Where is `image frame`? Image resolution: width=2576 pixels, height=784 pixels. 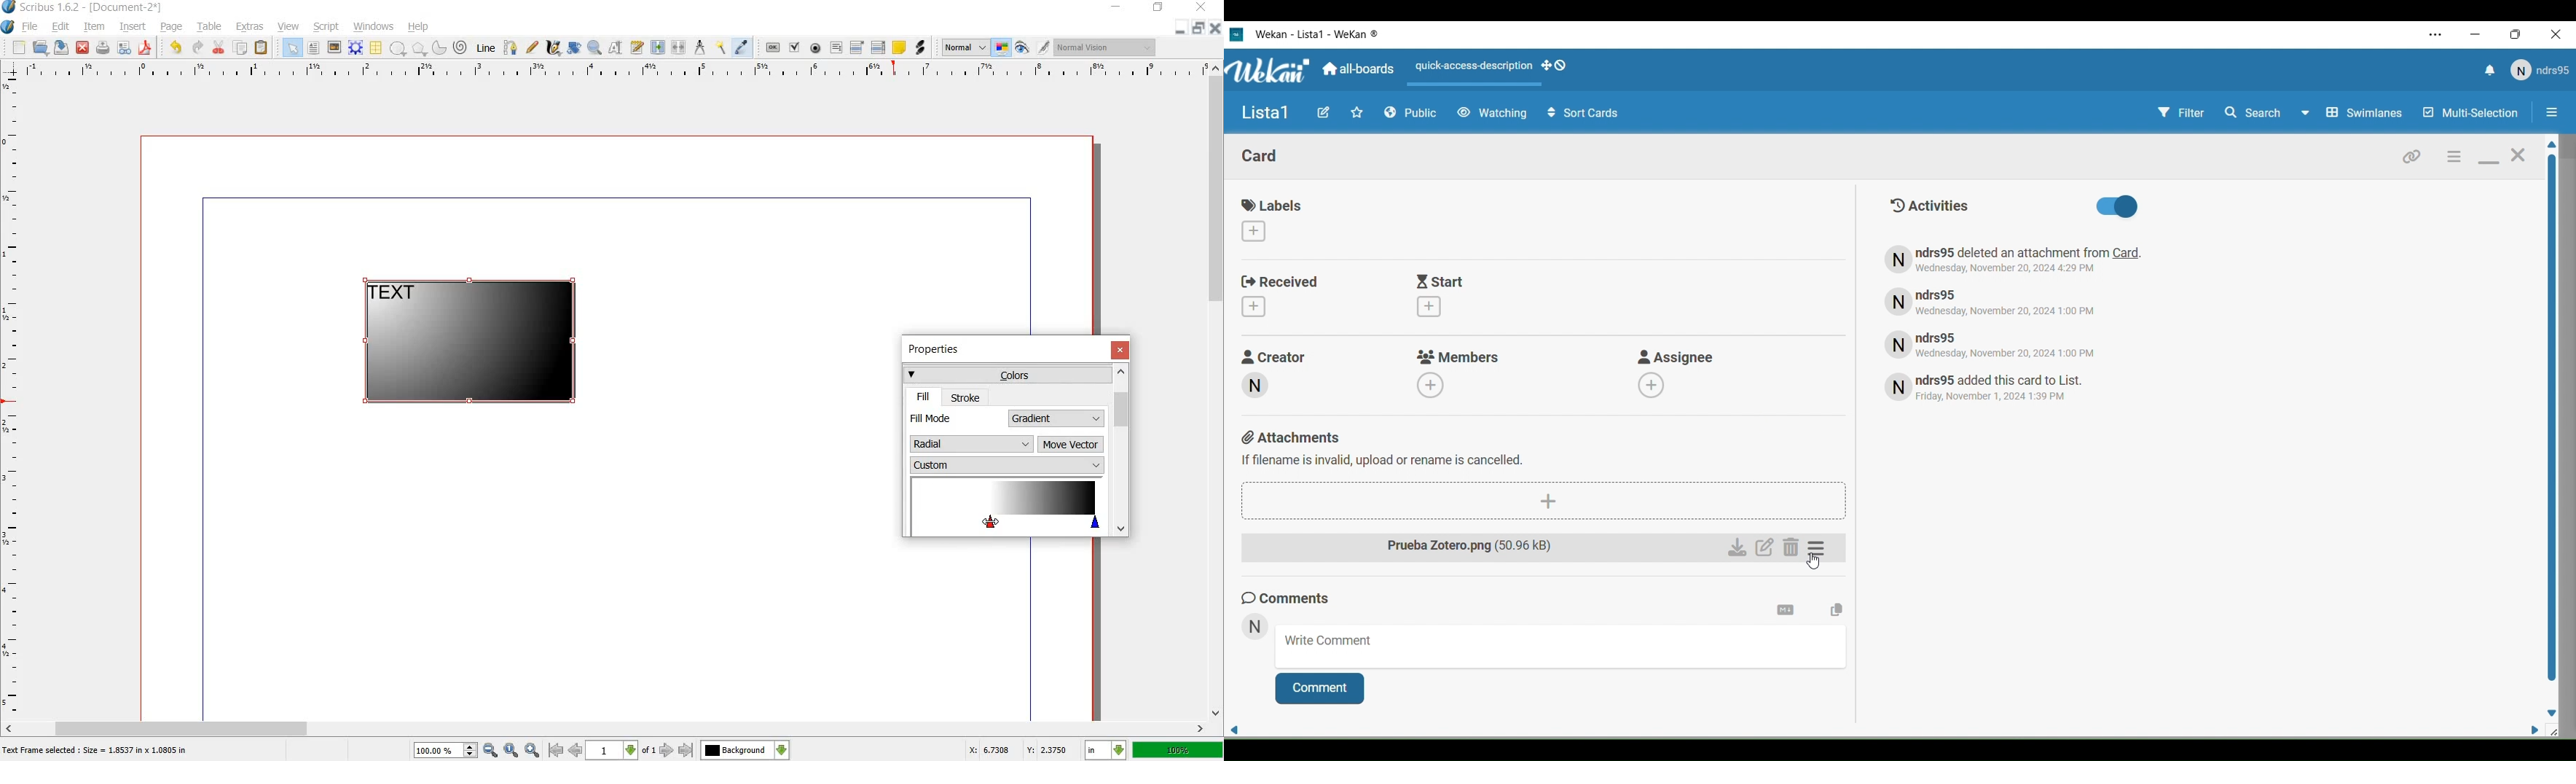 image frame is located at coordinates (333, 47).